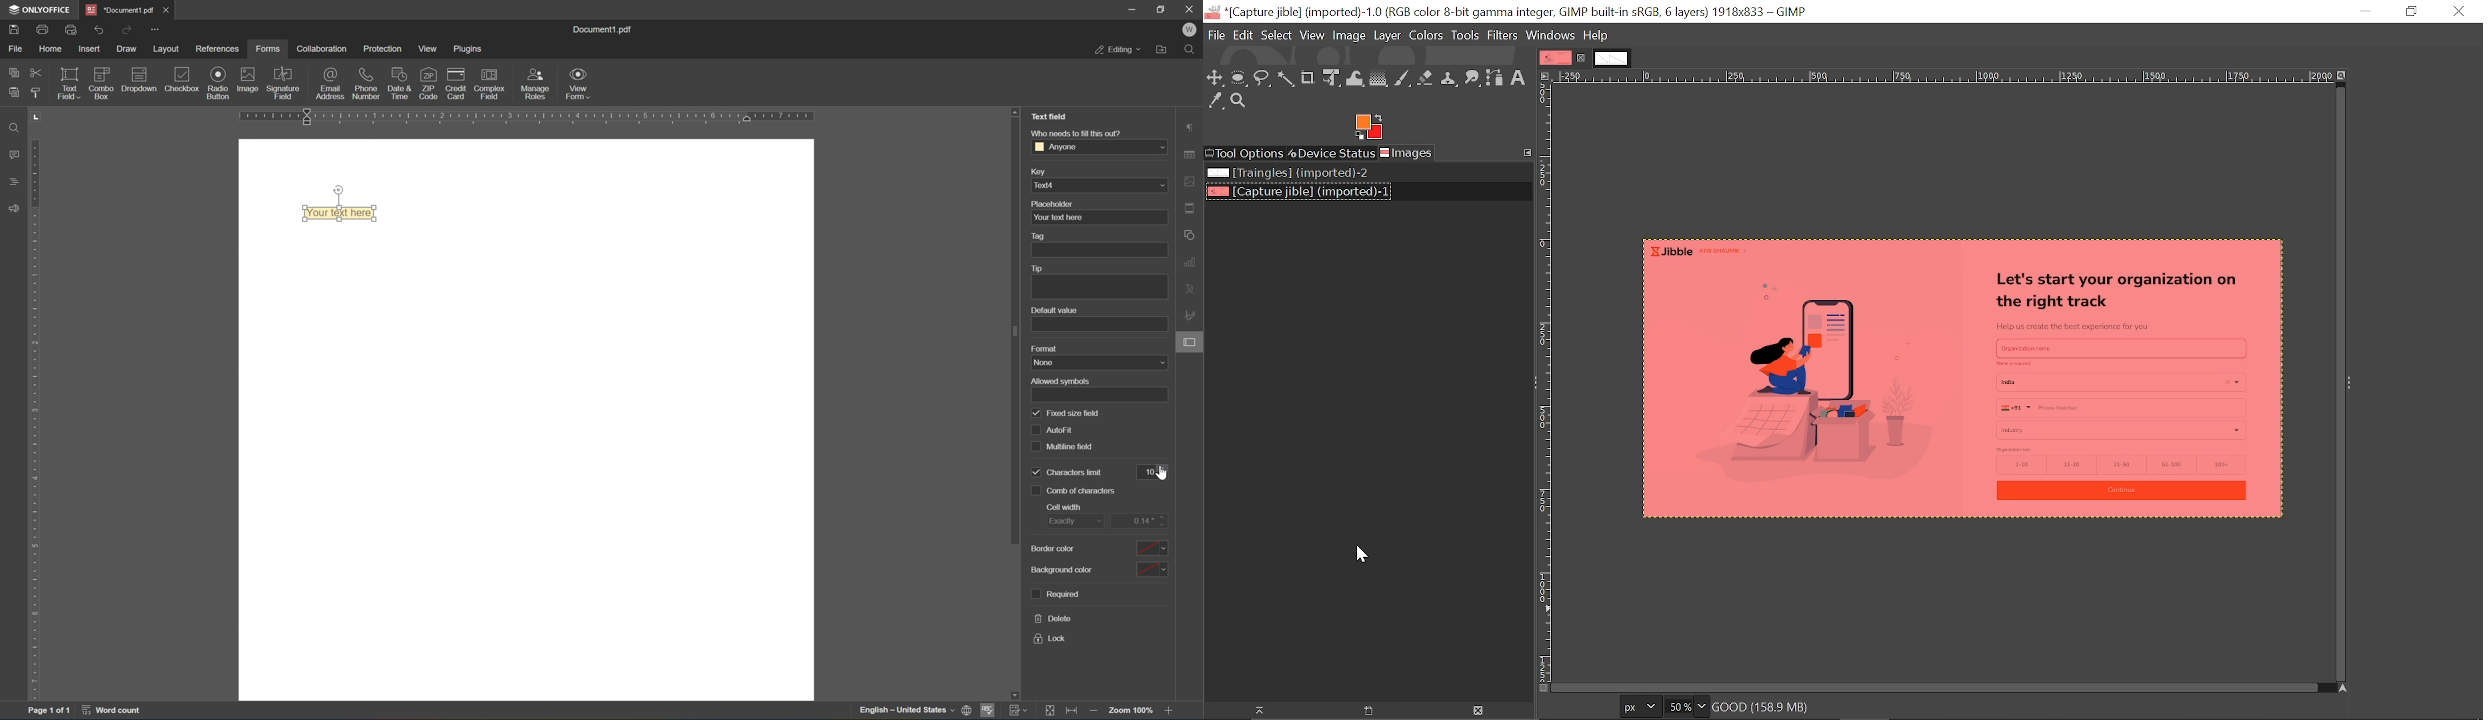 The width and height of the screenshot is (2492, 728). What do you see at coordinates (367, 83) in the screenshot?
I see `phone number` at bounding box center [367, 83].